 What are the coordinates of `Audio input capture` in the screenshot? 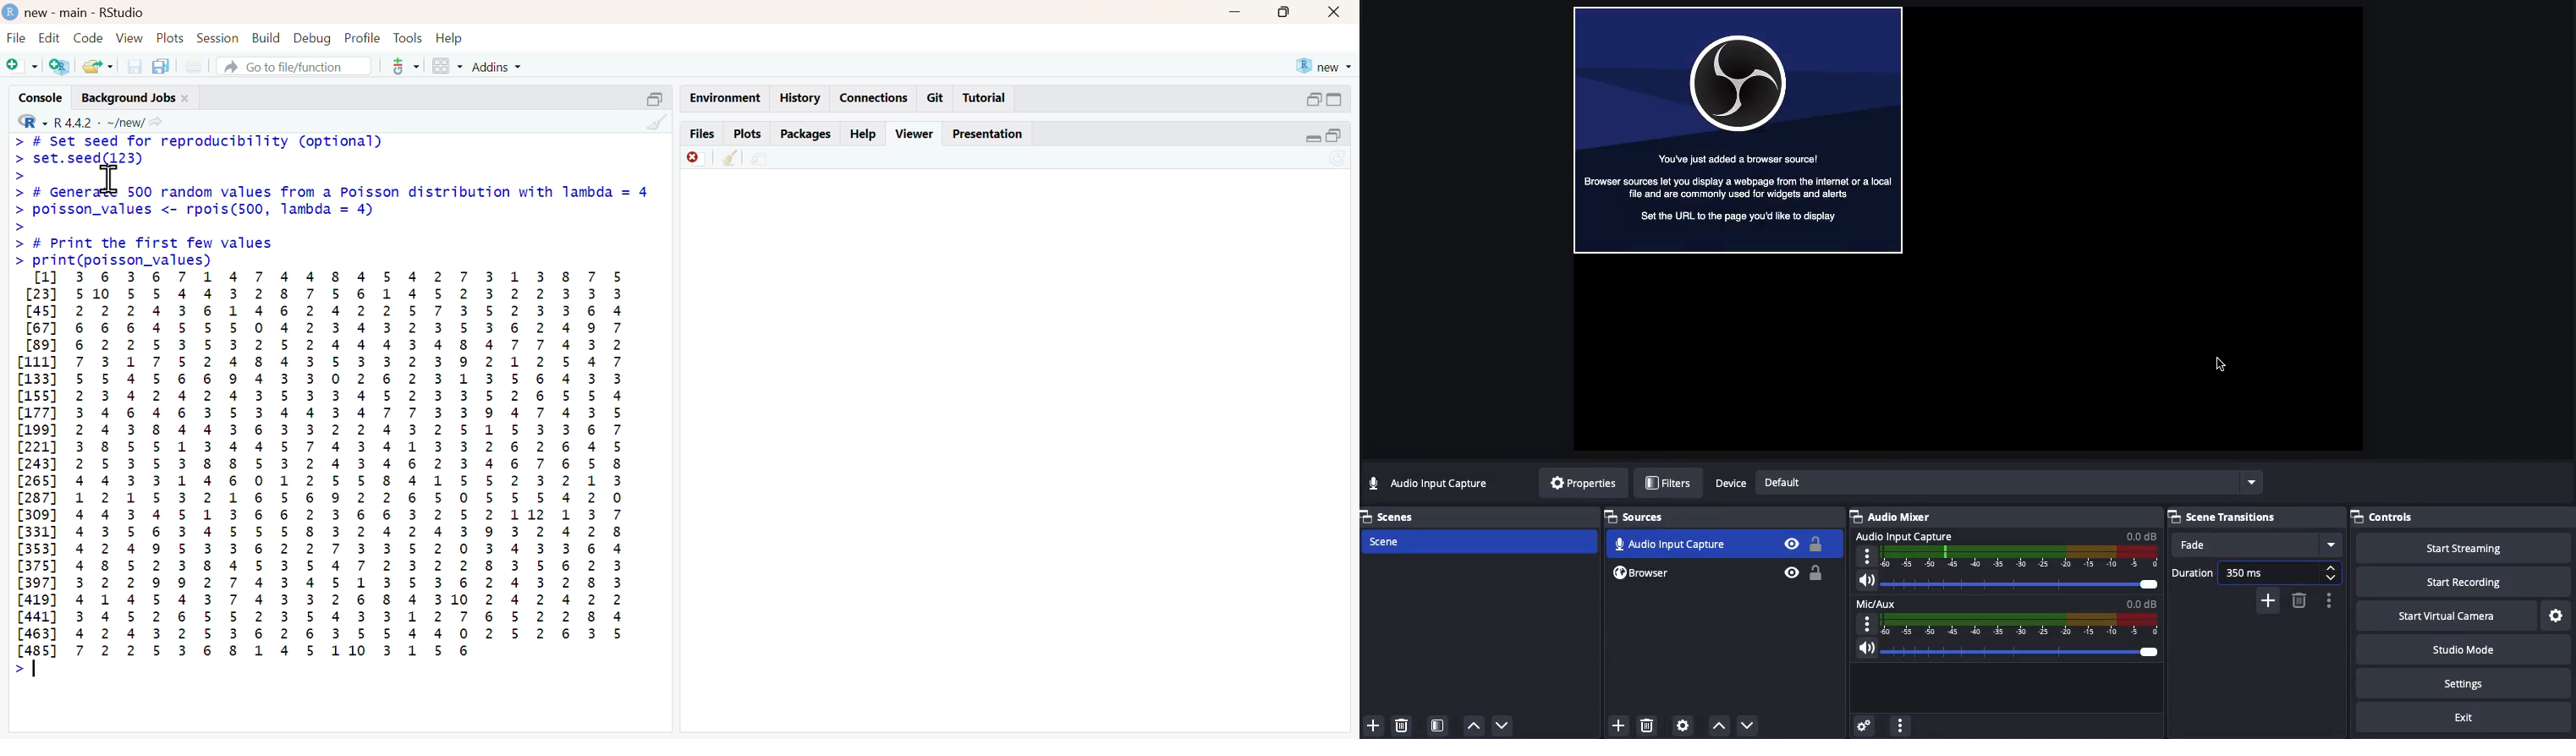 It's located at (1719, 544).